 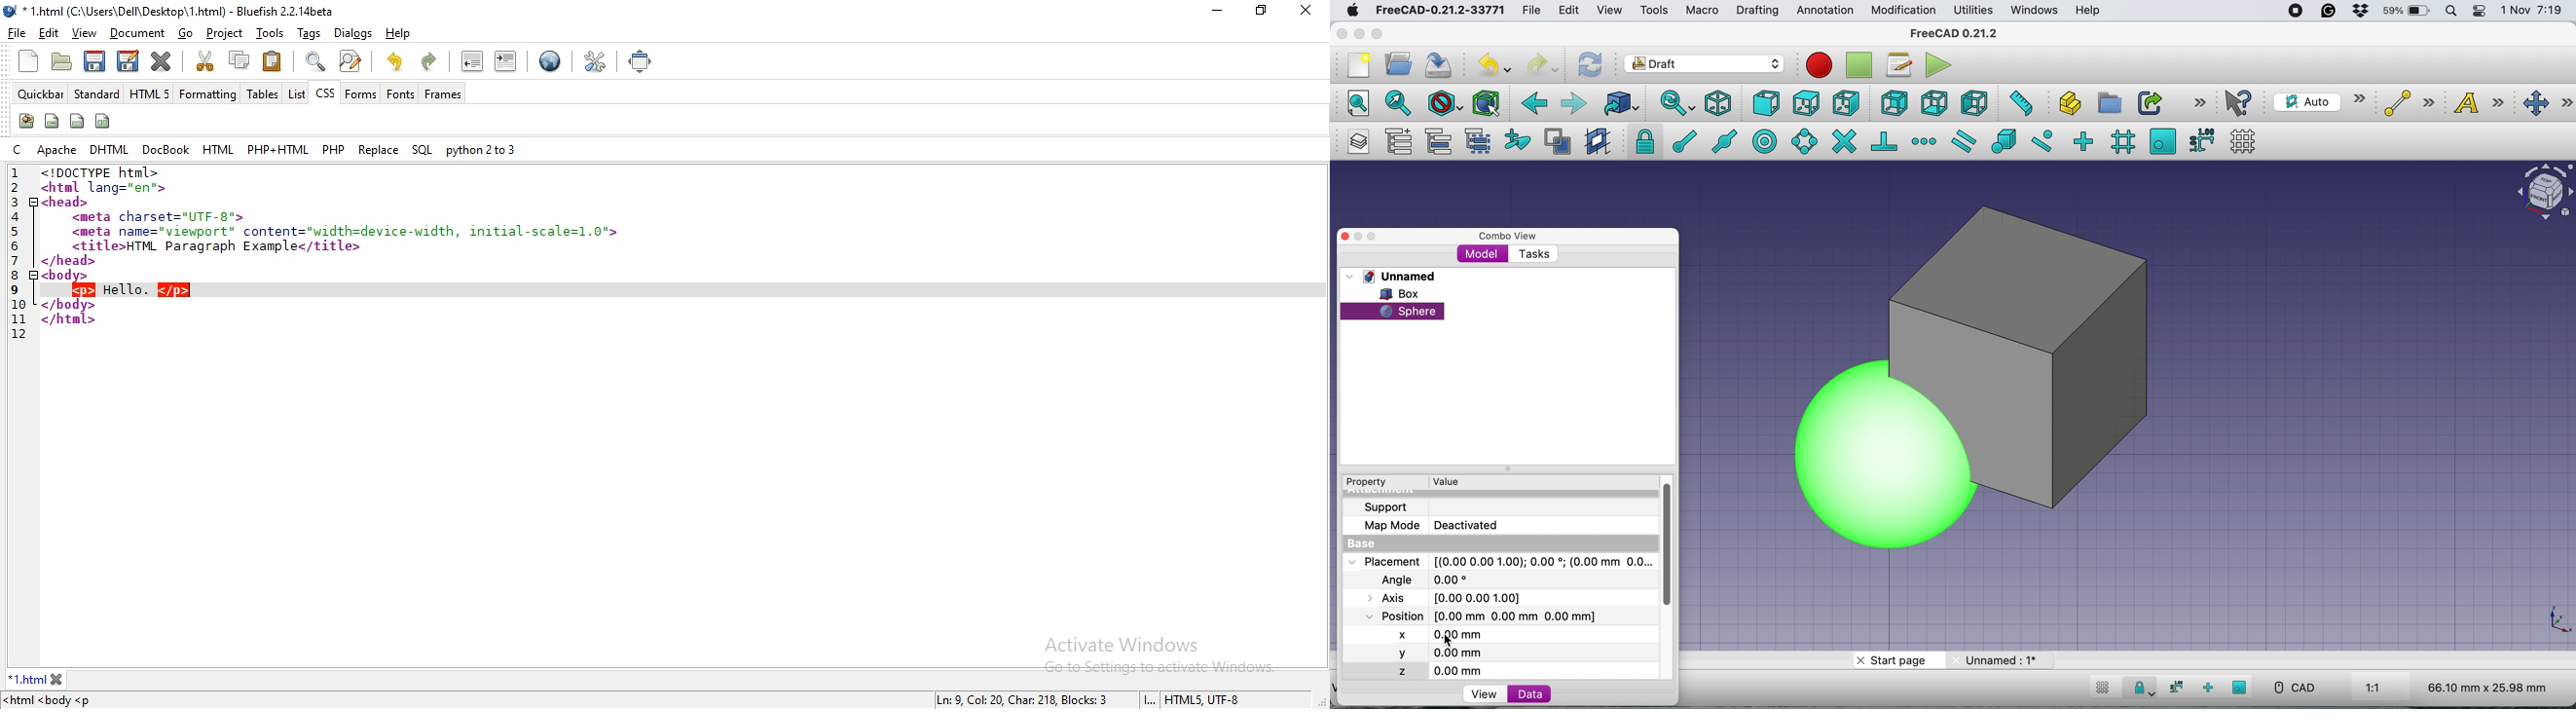 What do you see at coordinates (1365, 544) in the screenshot?
I see `base` at bounding box center [1365, 544].